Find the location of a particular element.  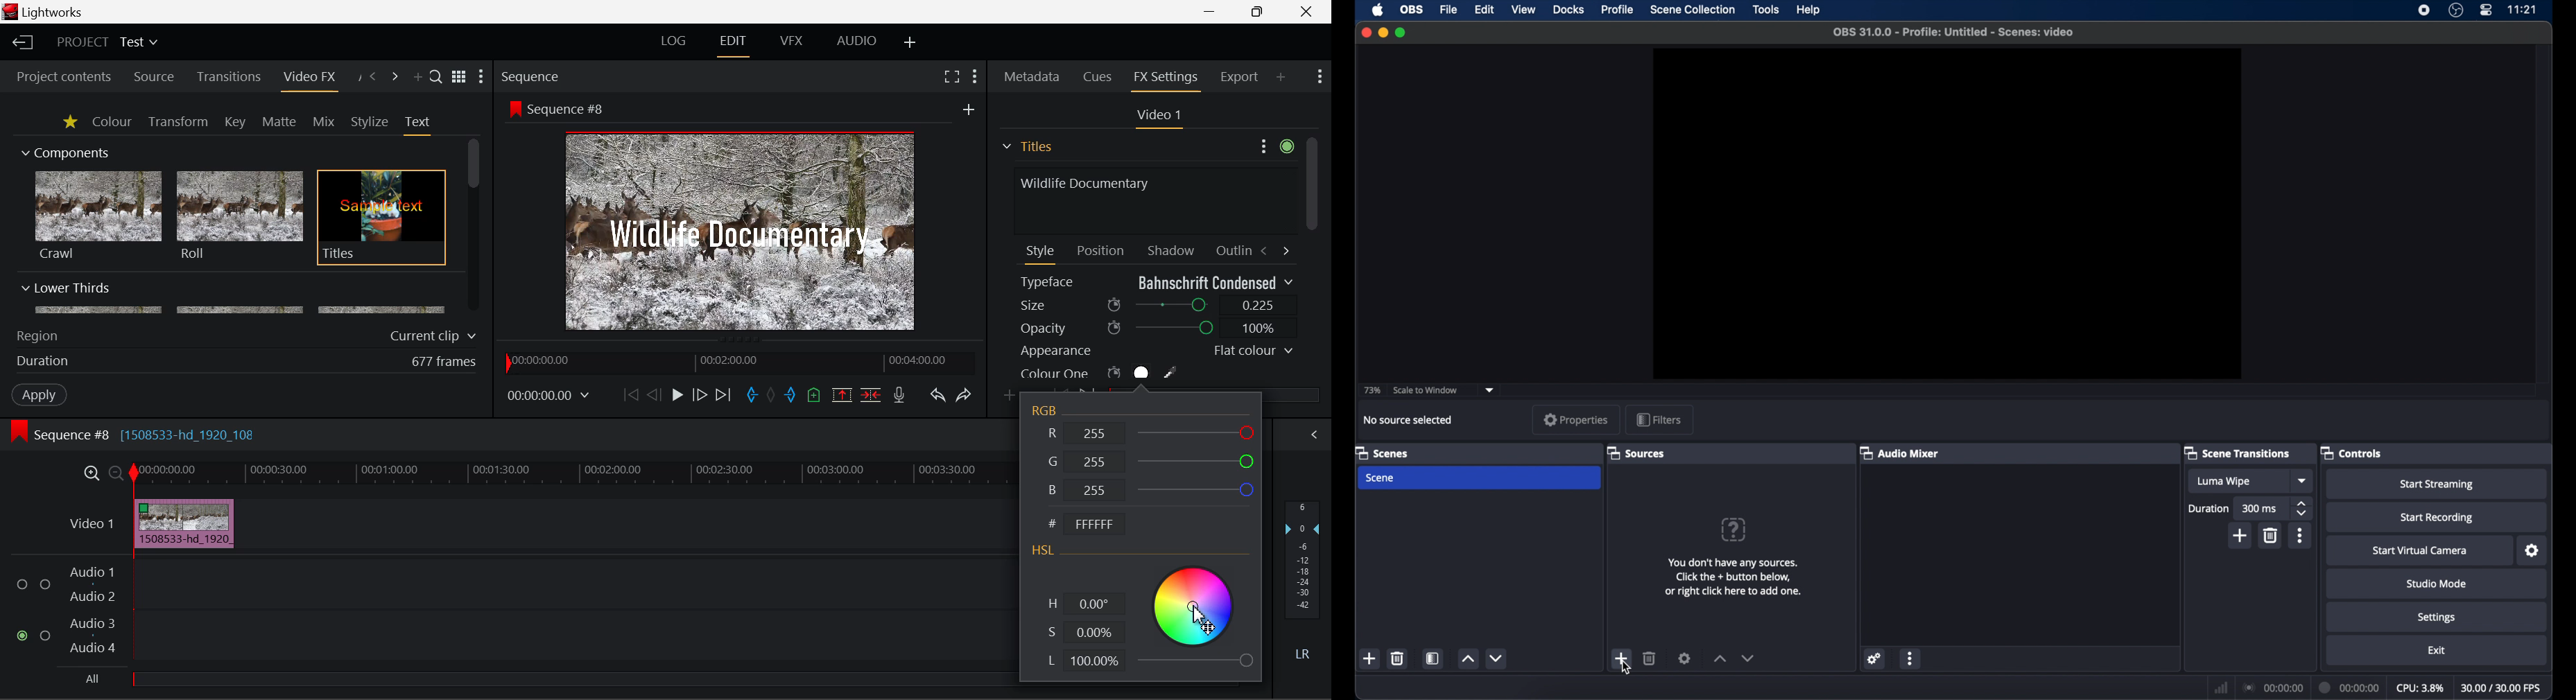

Video 1 is located at coordinates (94, 523).